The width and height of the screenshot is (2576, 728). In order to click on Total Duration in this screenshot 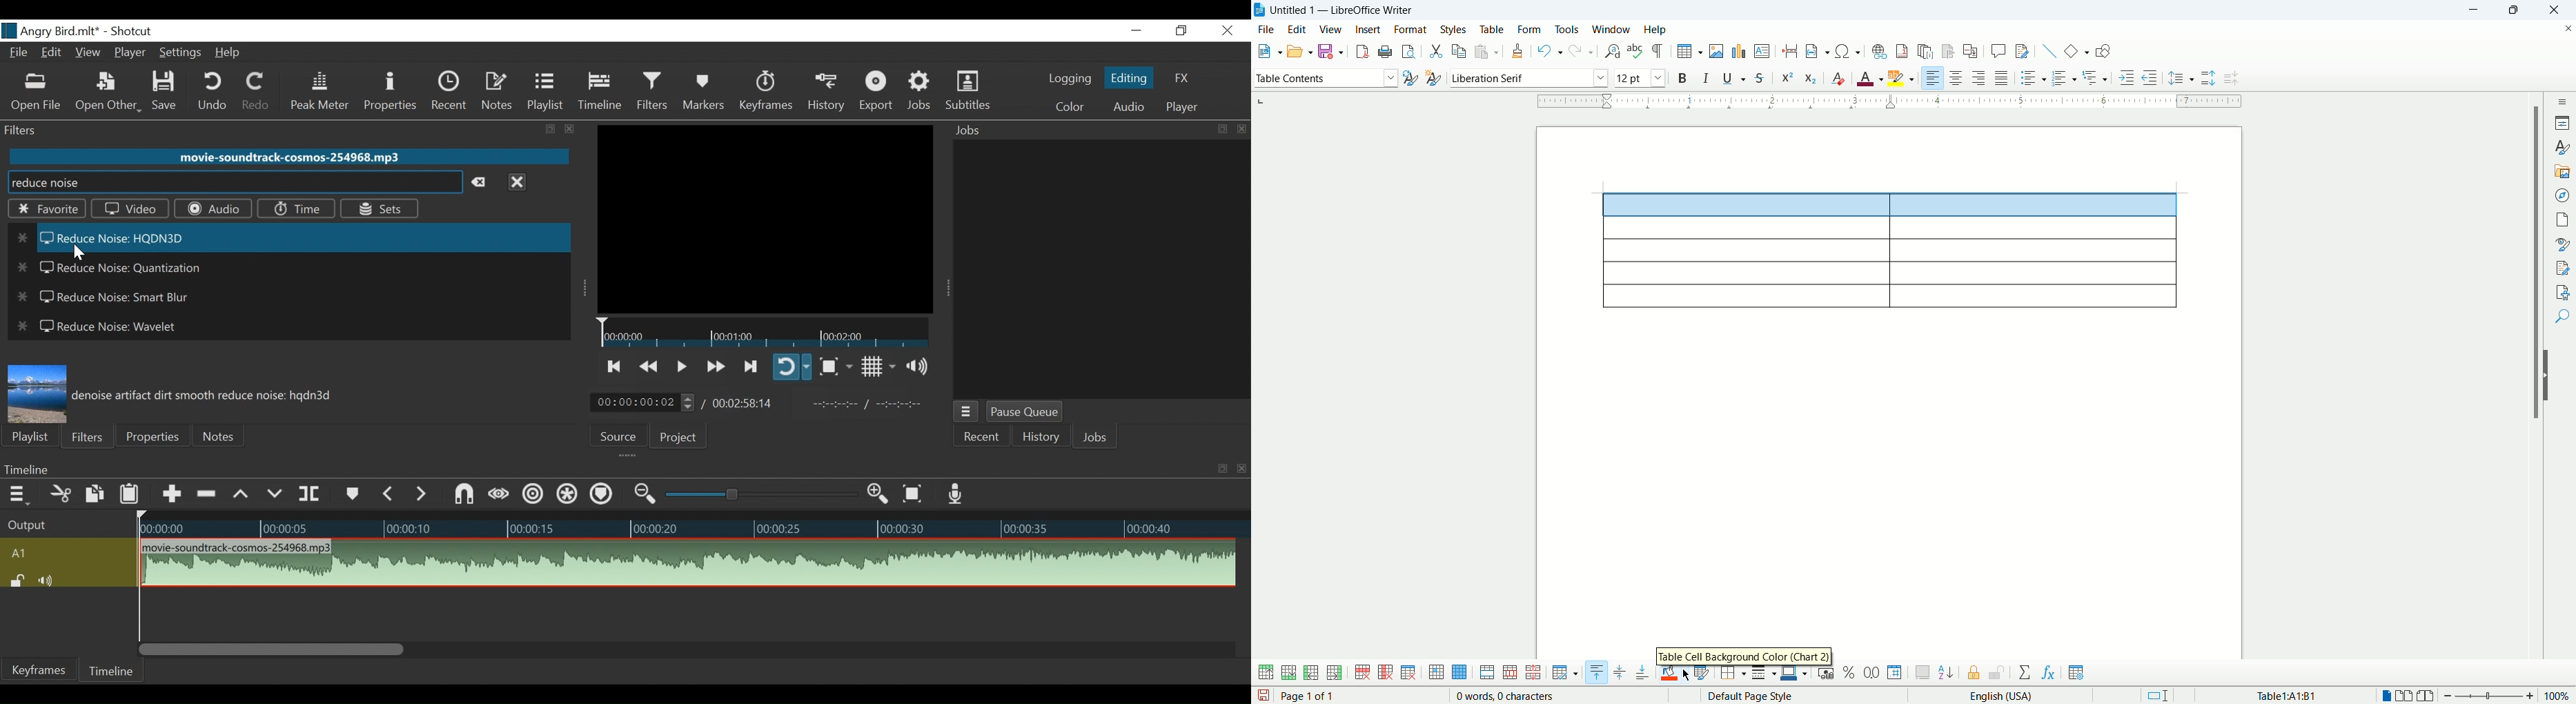, I will do `click(746, 402)`.